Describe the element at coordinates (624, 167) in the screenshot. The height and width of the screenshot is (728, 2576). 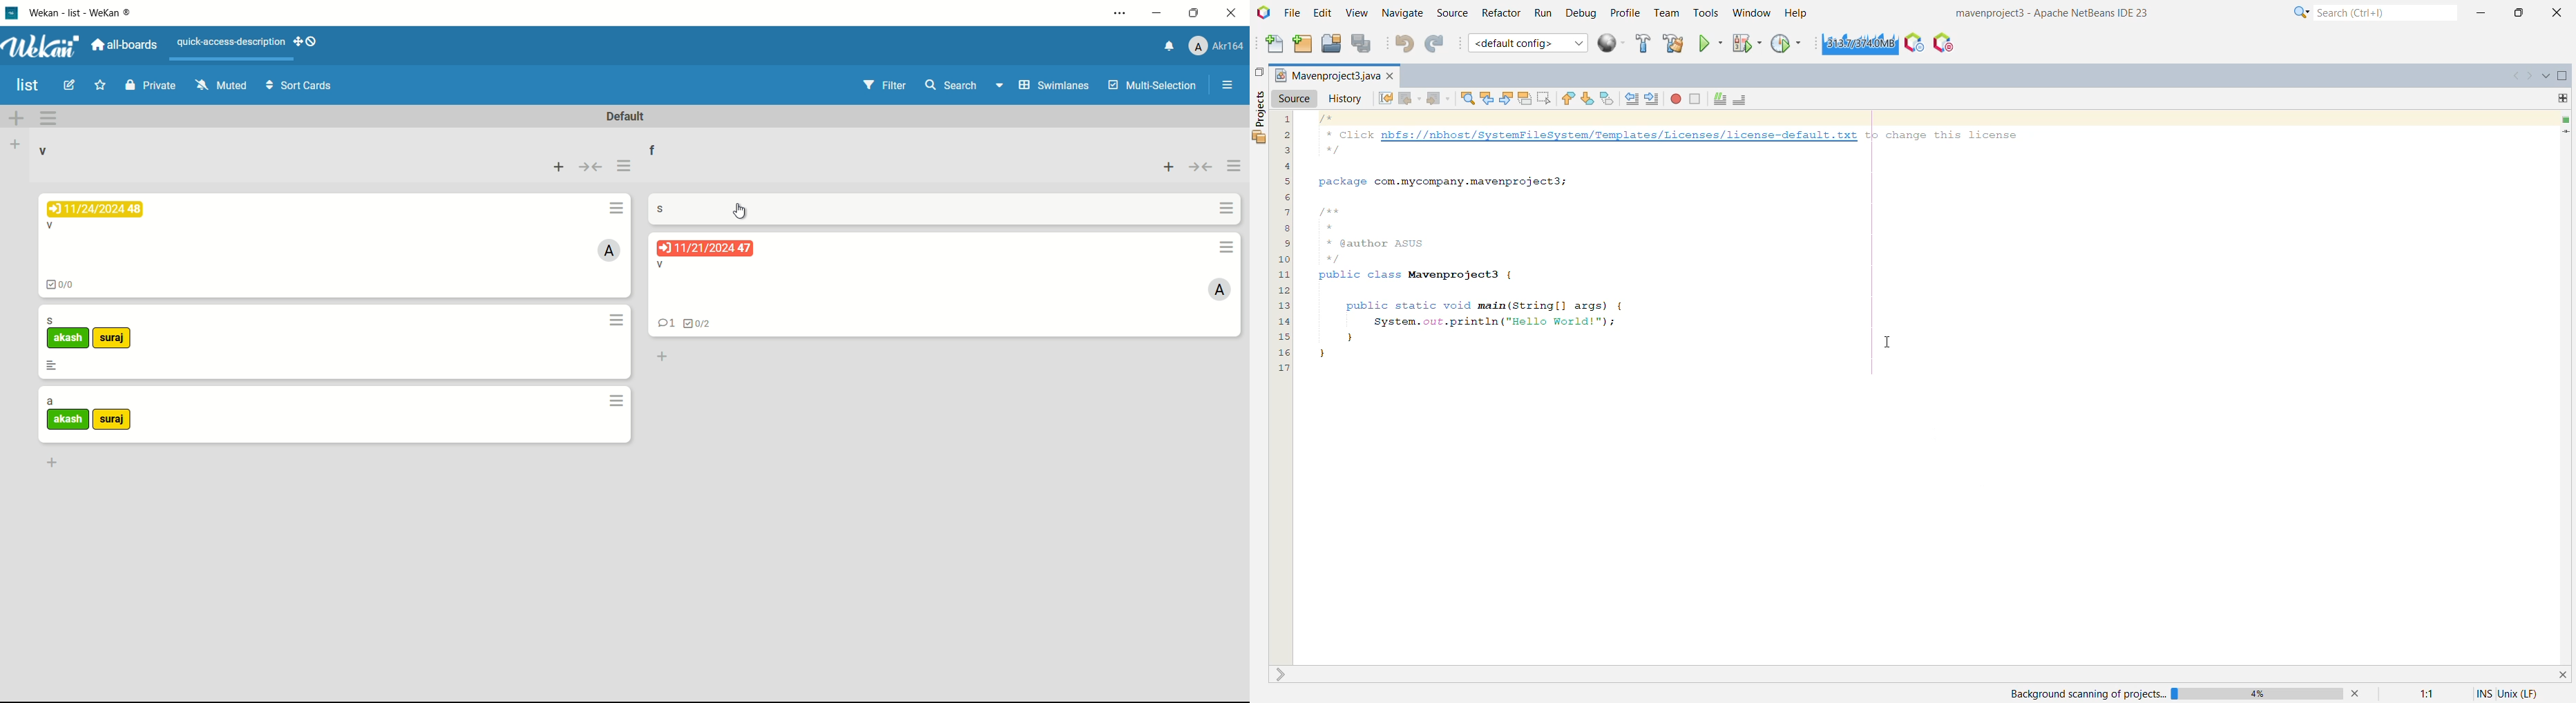
I see `list actions` at that location.